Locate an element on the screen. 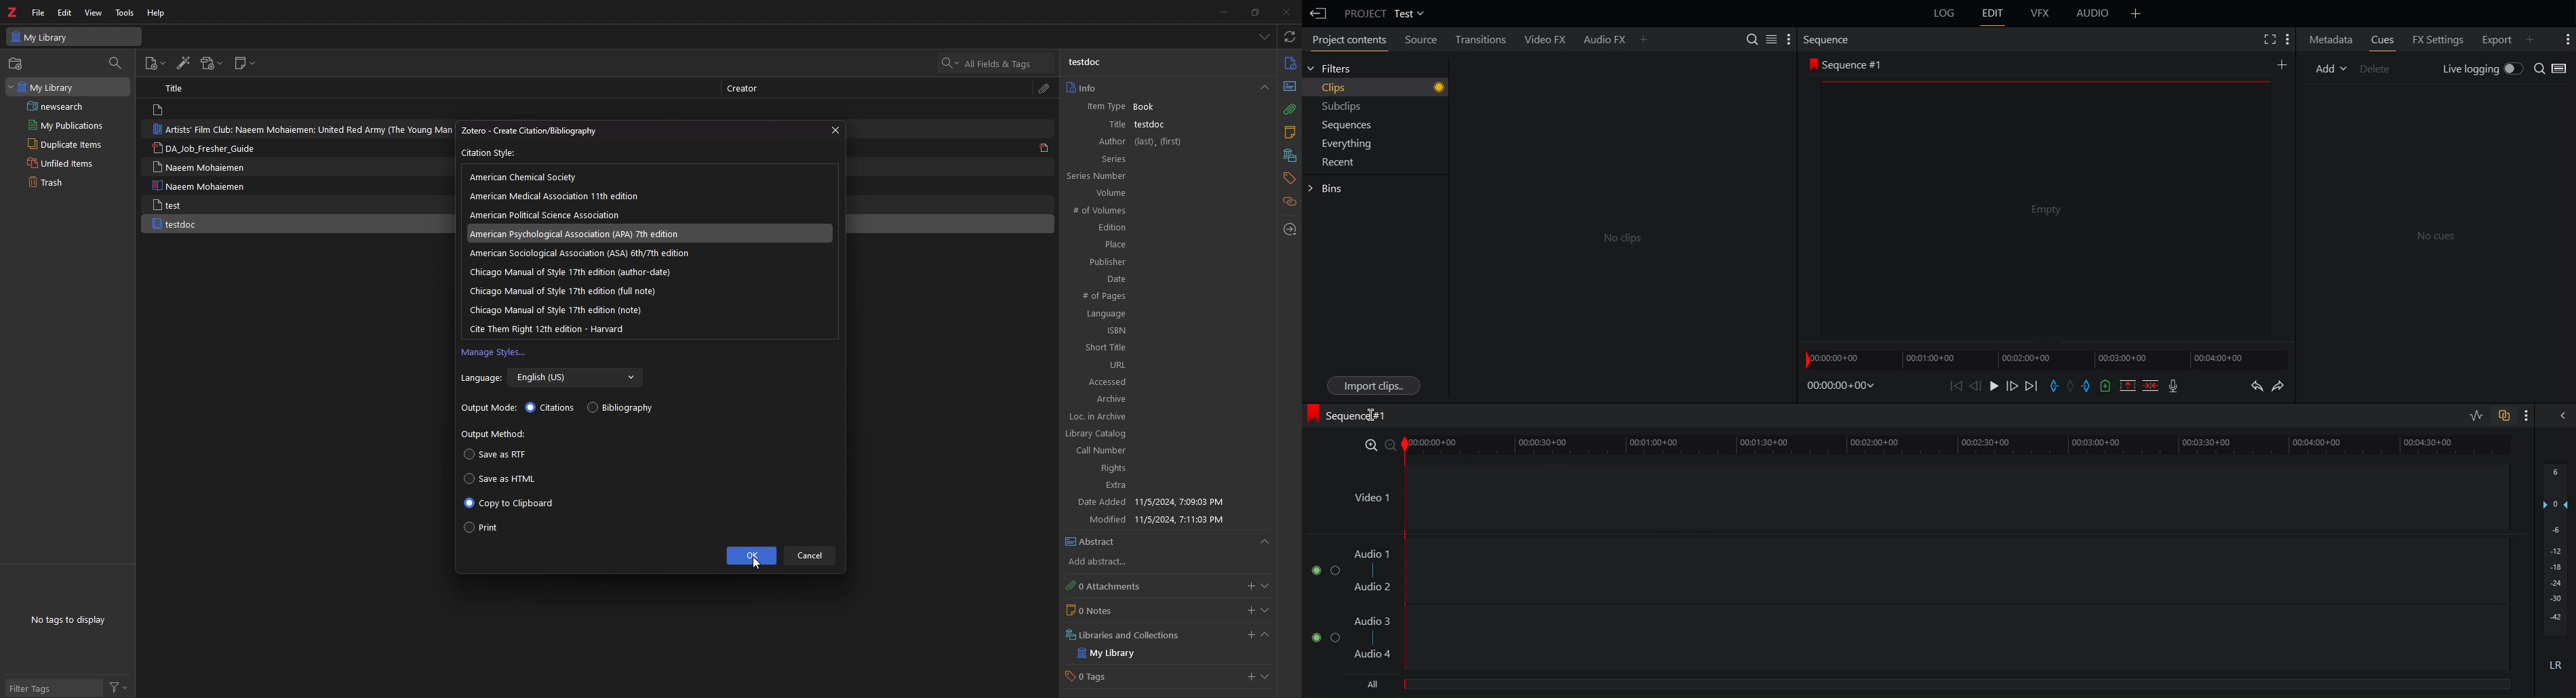  Title is located at coordinates (178, 87).